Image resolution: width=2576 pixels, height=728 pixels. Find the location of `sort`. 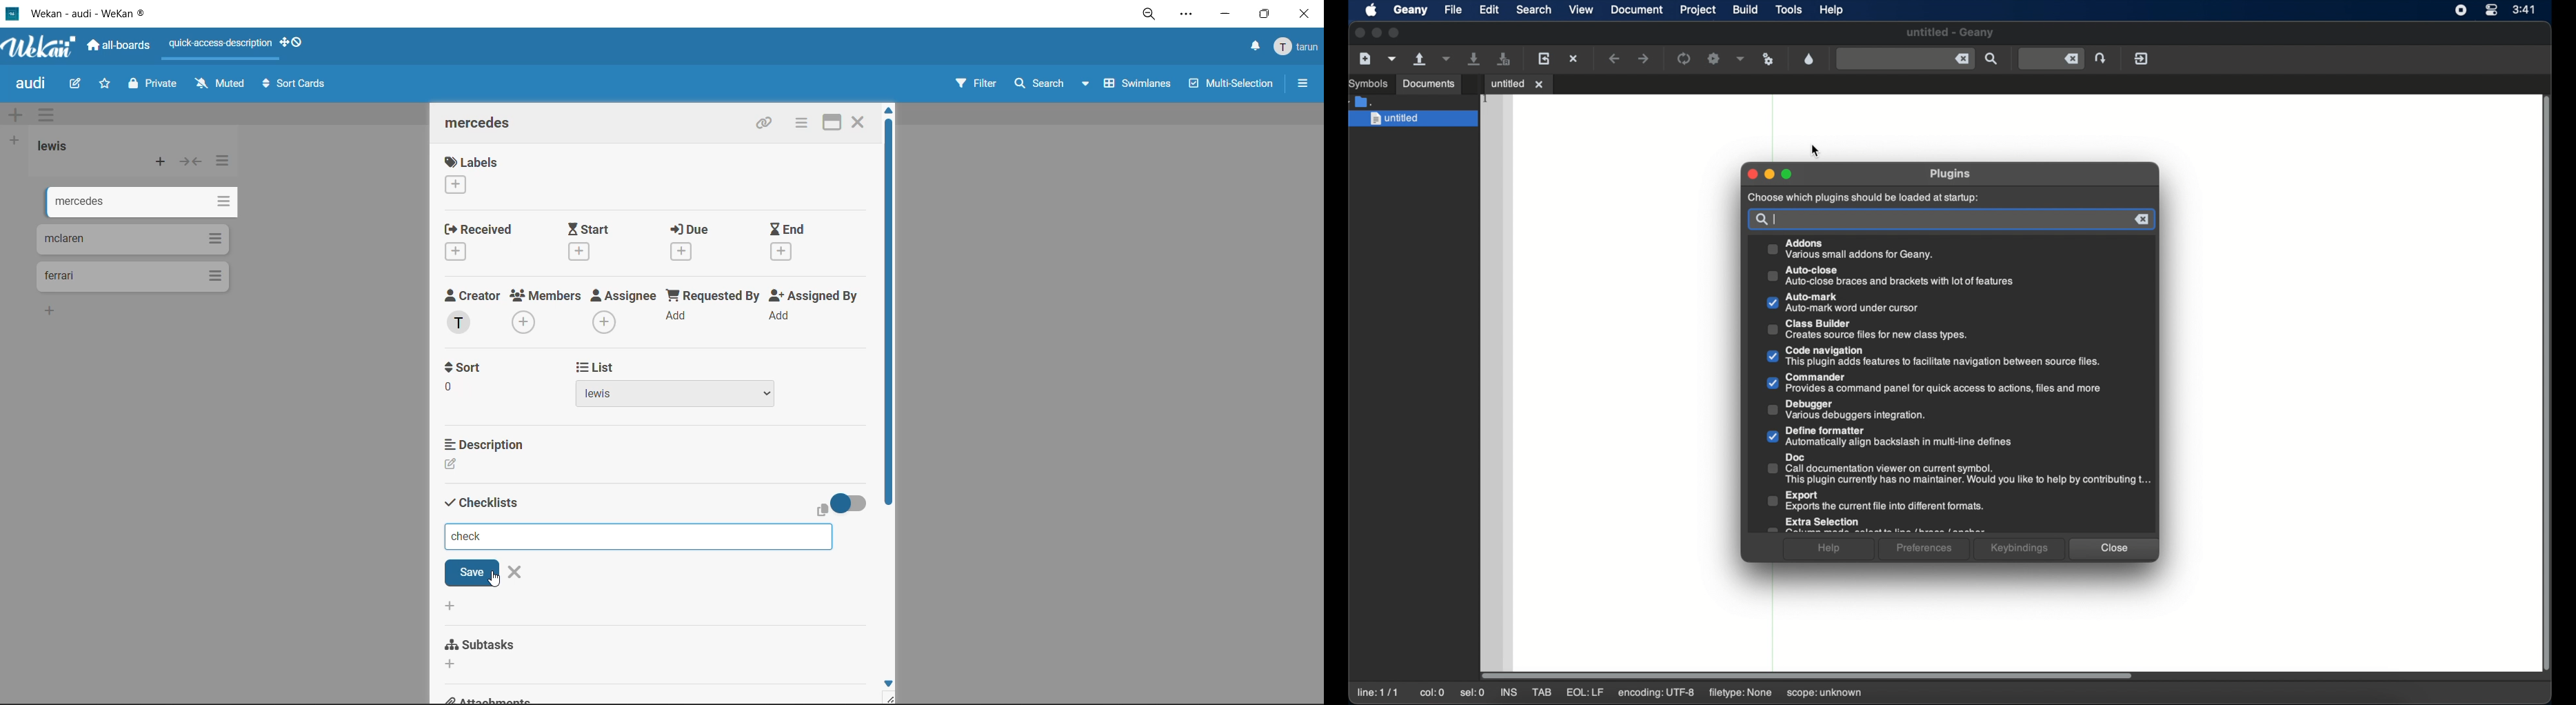

sort is located at coordinates (478, 395).